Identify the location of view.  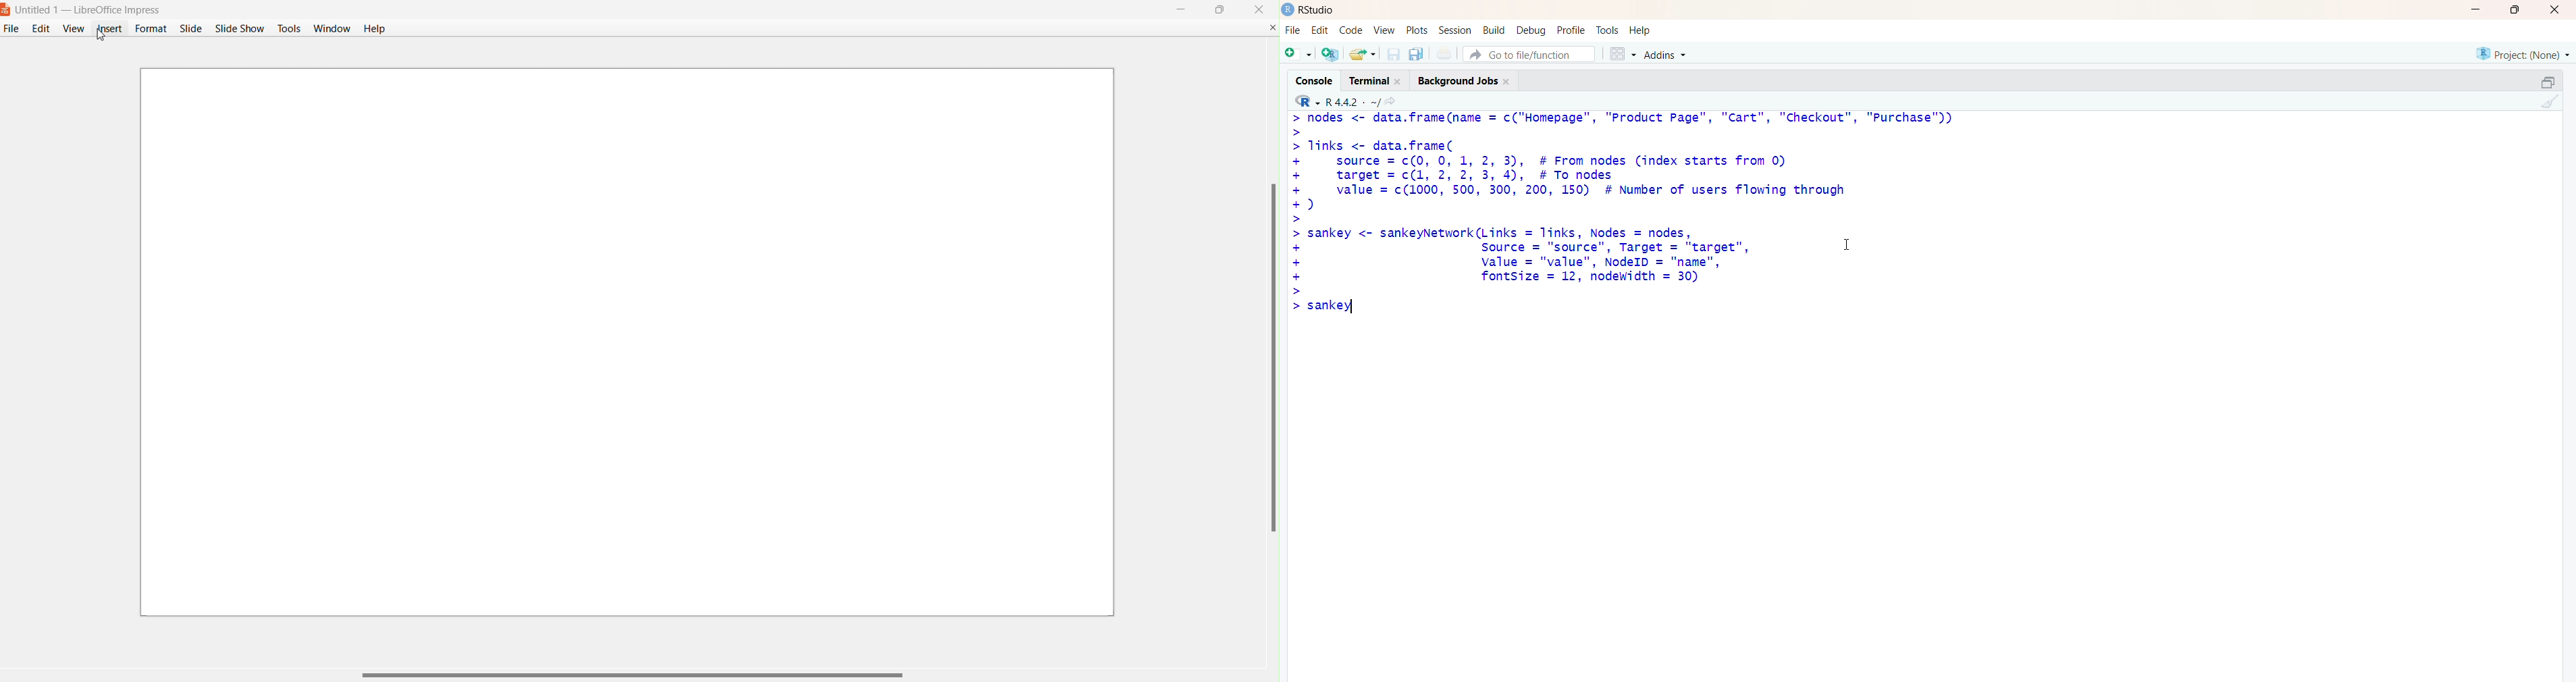
(1382, 30).